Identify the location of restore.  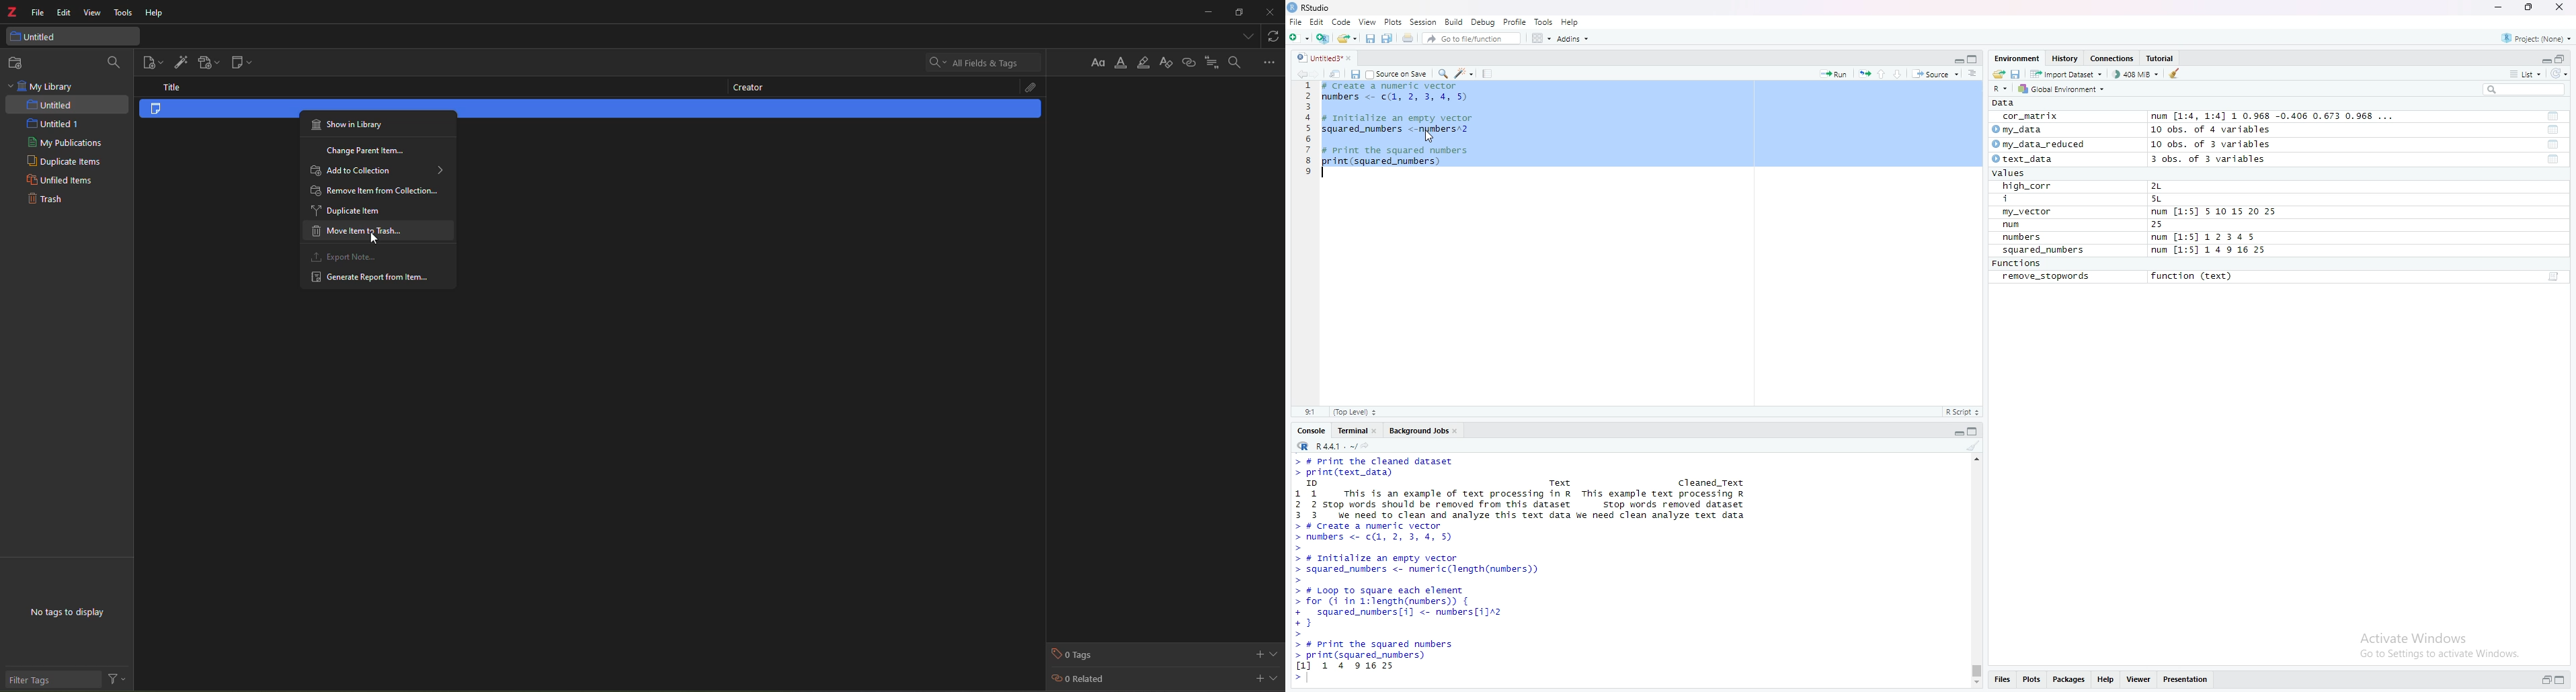
(2546, 681).